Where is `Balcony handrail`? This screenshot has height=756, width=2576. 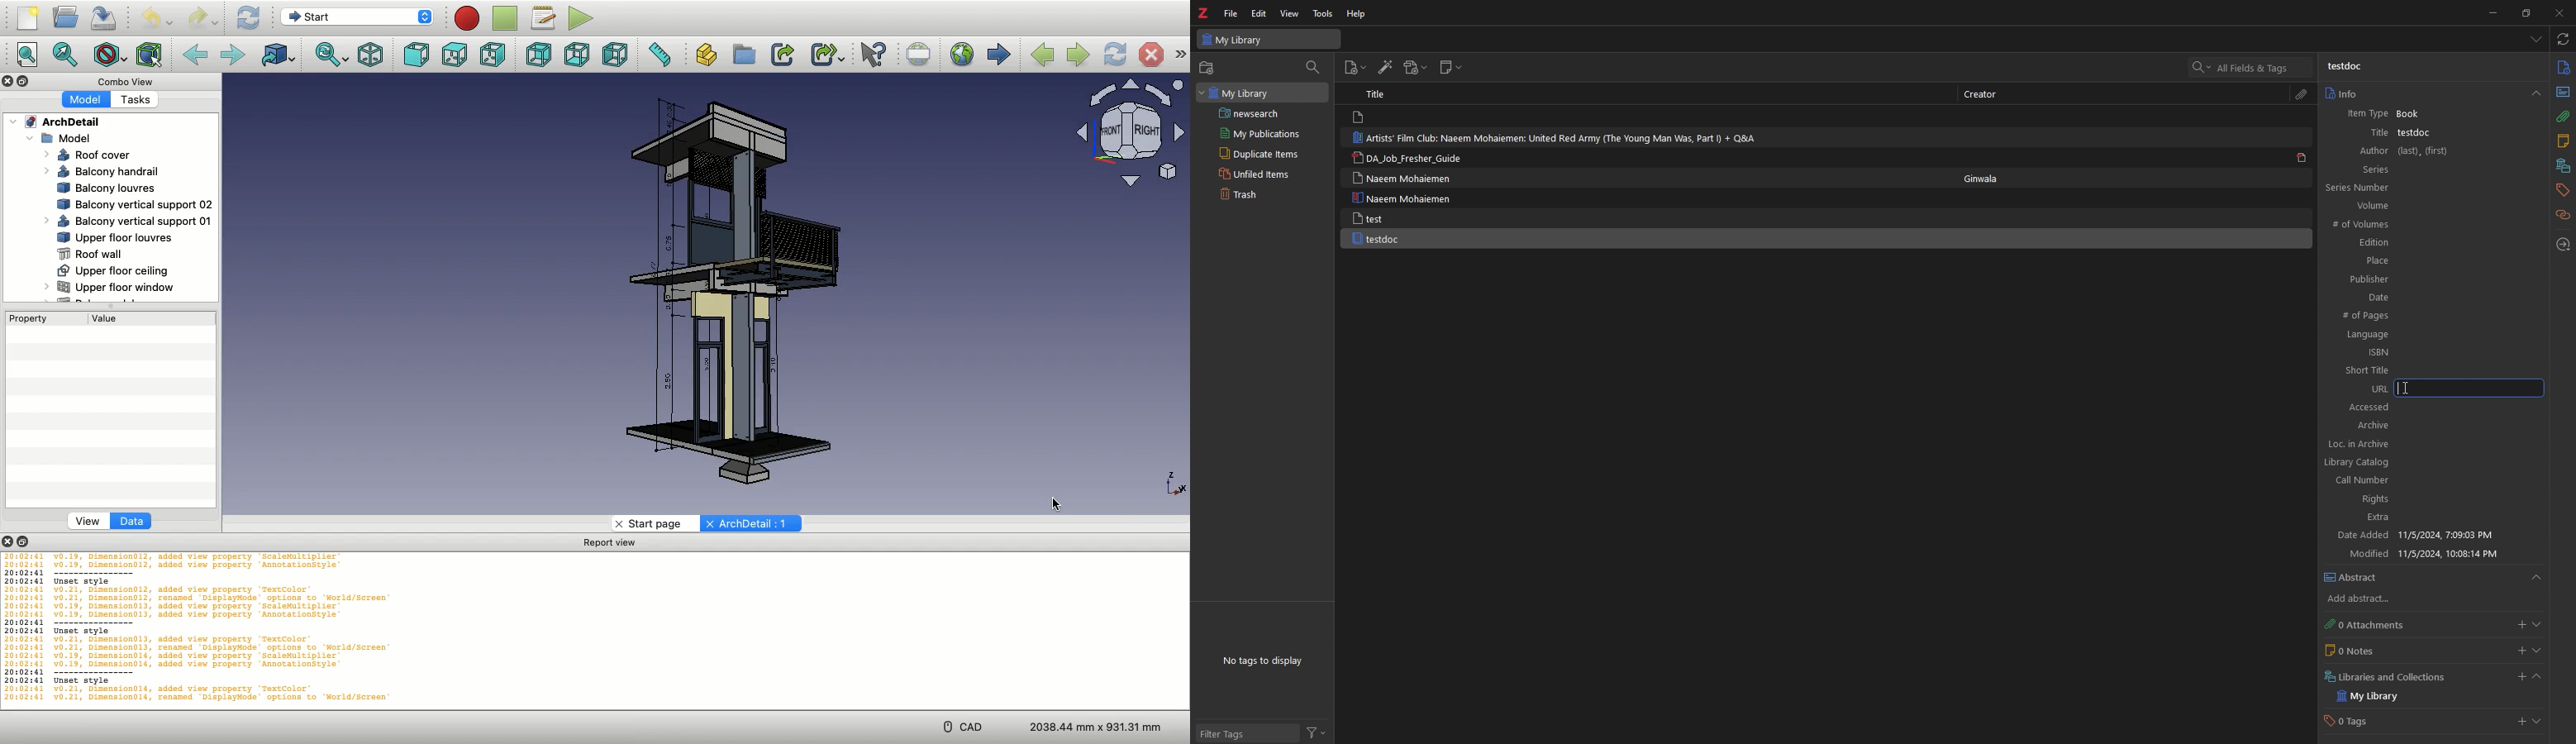
Balcony handrail is located at coordinates (102, 172).